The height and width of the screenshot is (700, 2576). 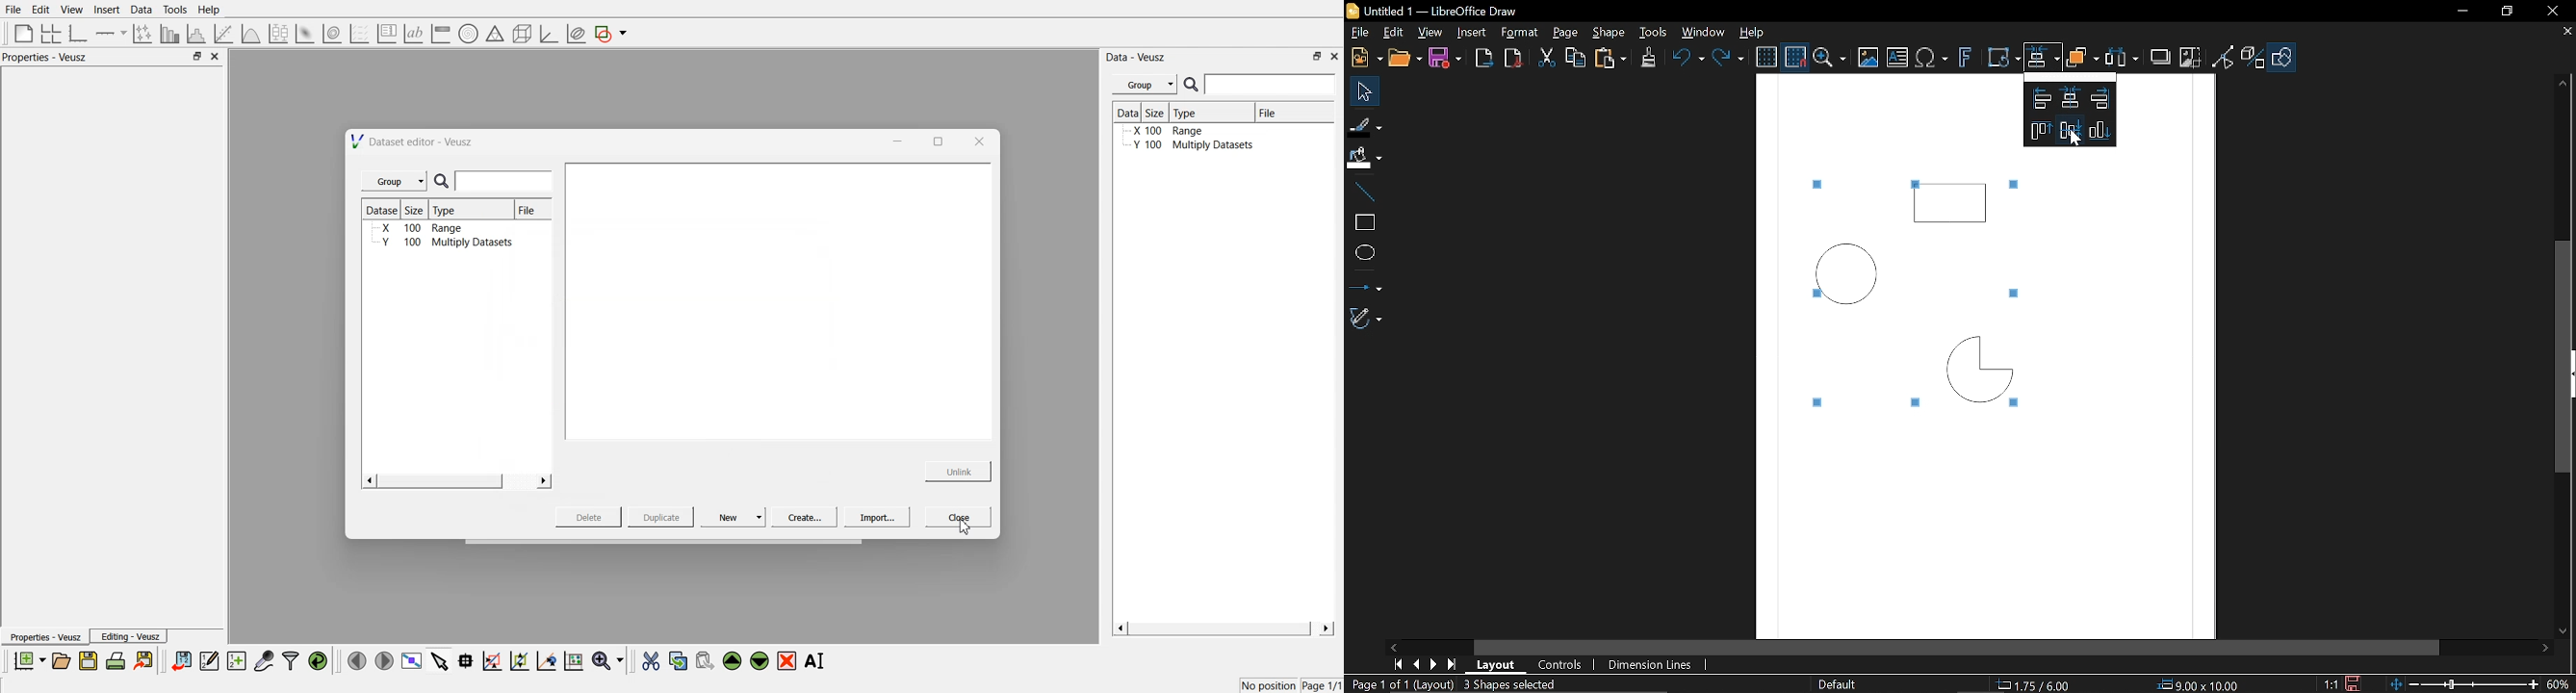 What do you see at coordinates (419, 211) in the screenshot?
I see `Size` at bounding box center [419, 211].